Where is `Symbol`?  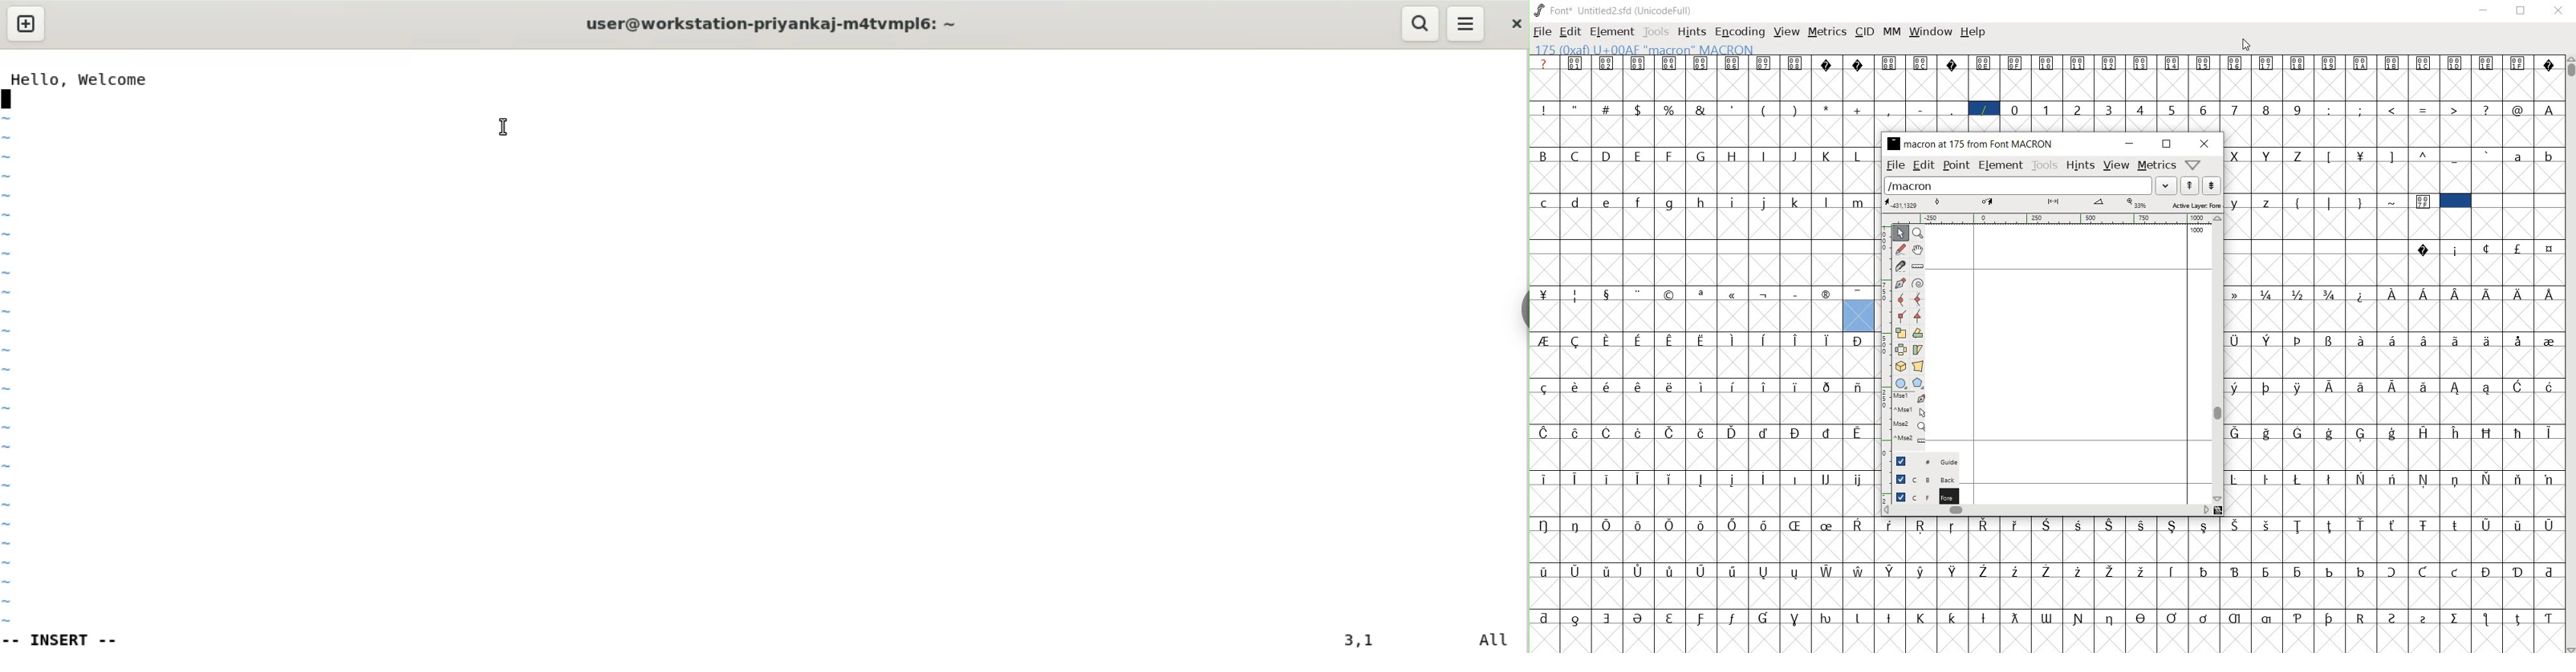 Symbol is located at coordinates (2206, 617).